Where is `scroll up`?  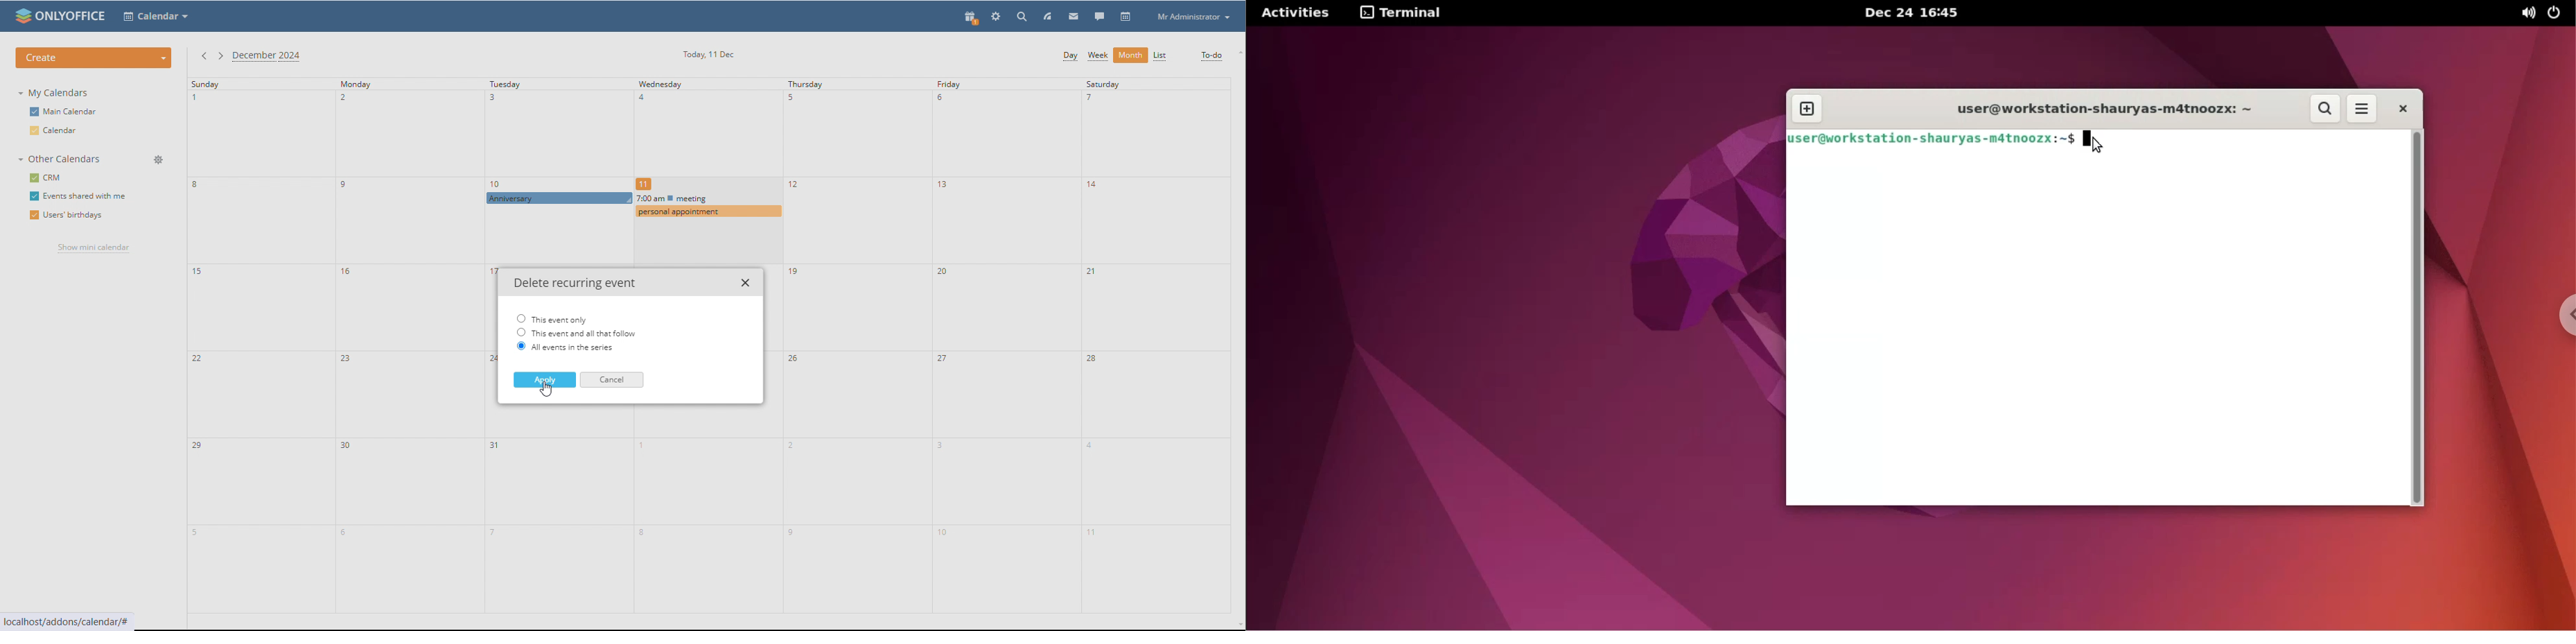
scroll up is located at coordinates (1238, 53).